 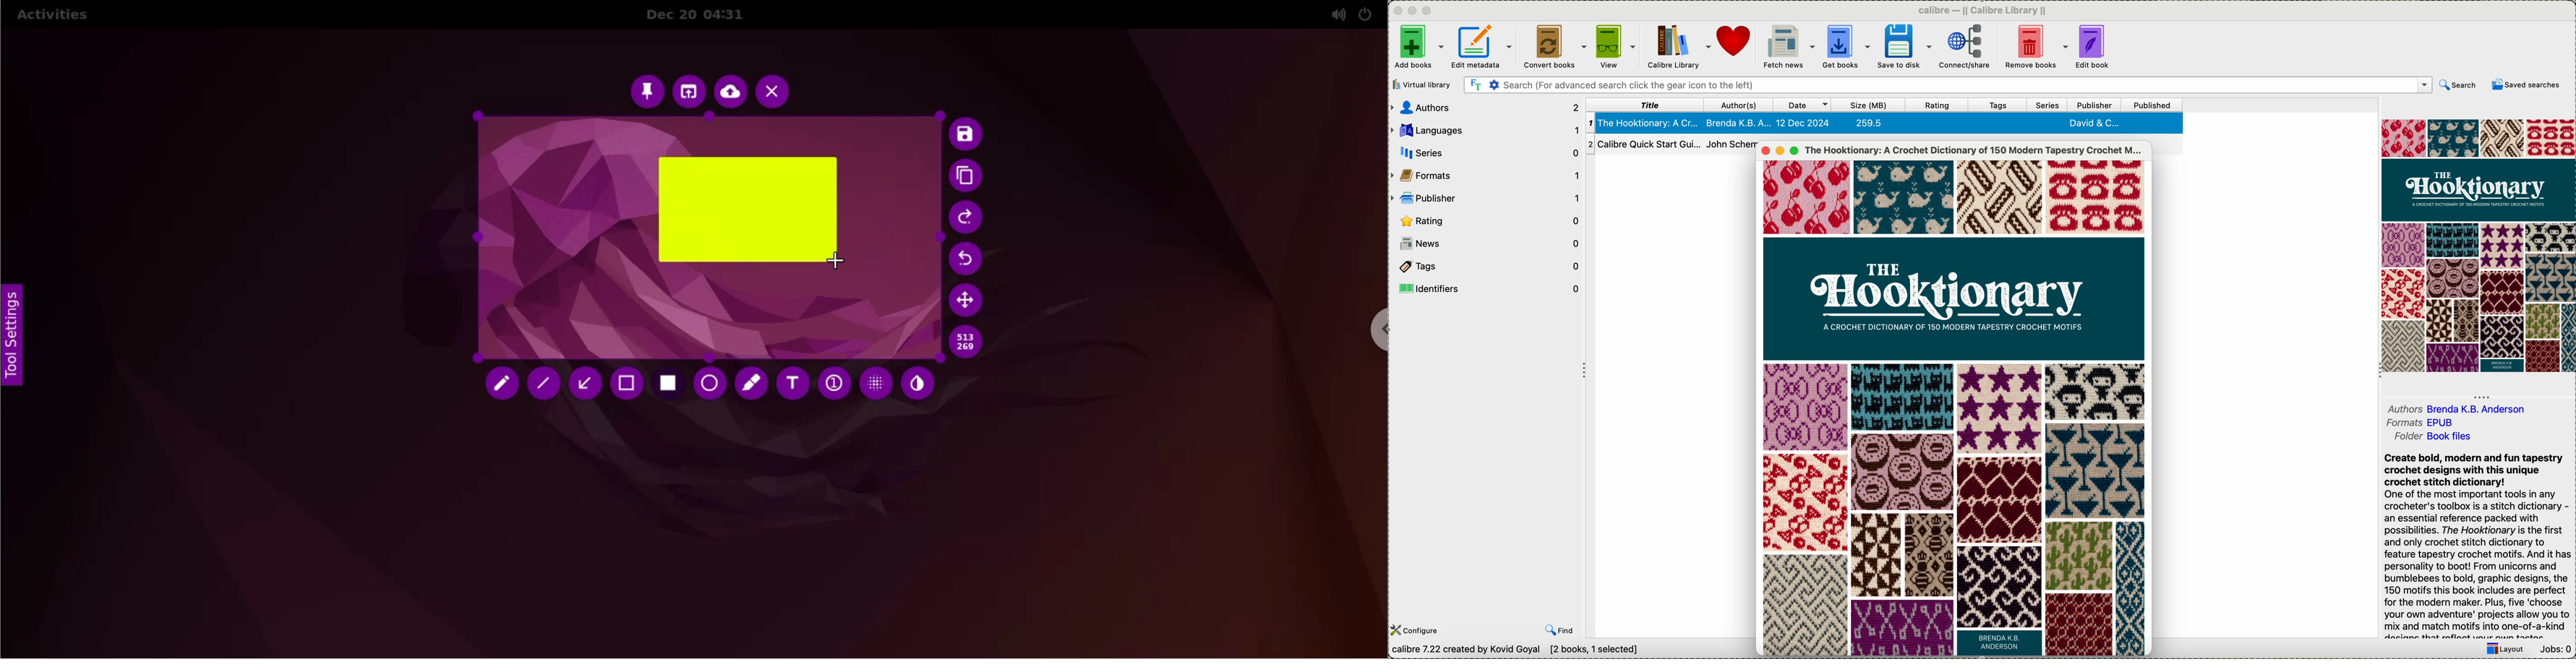 What do you see at coordinates (2423, 423) in the screenshot?
I see `formats` at bounding box center [2423, 423].